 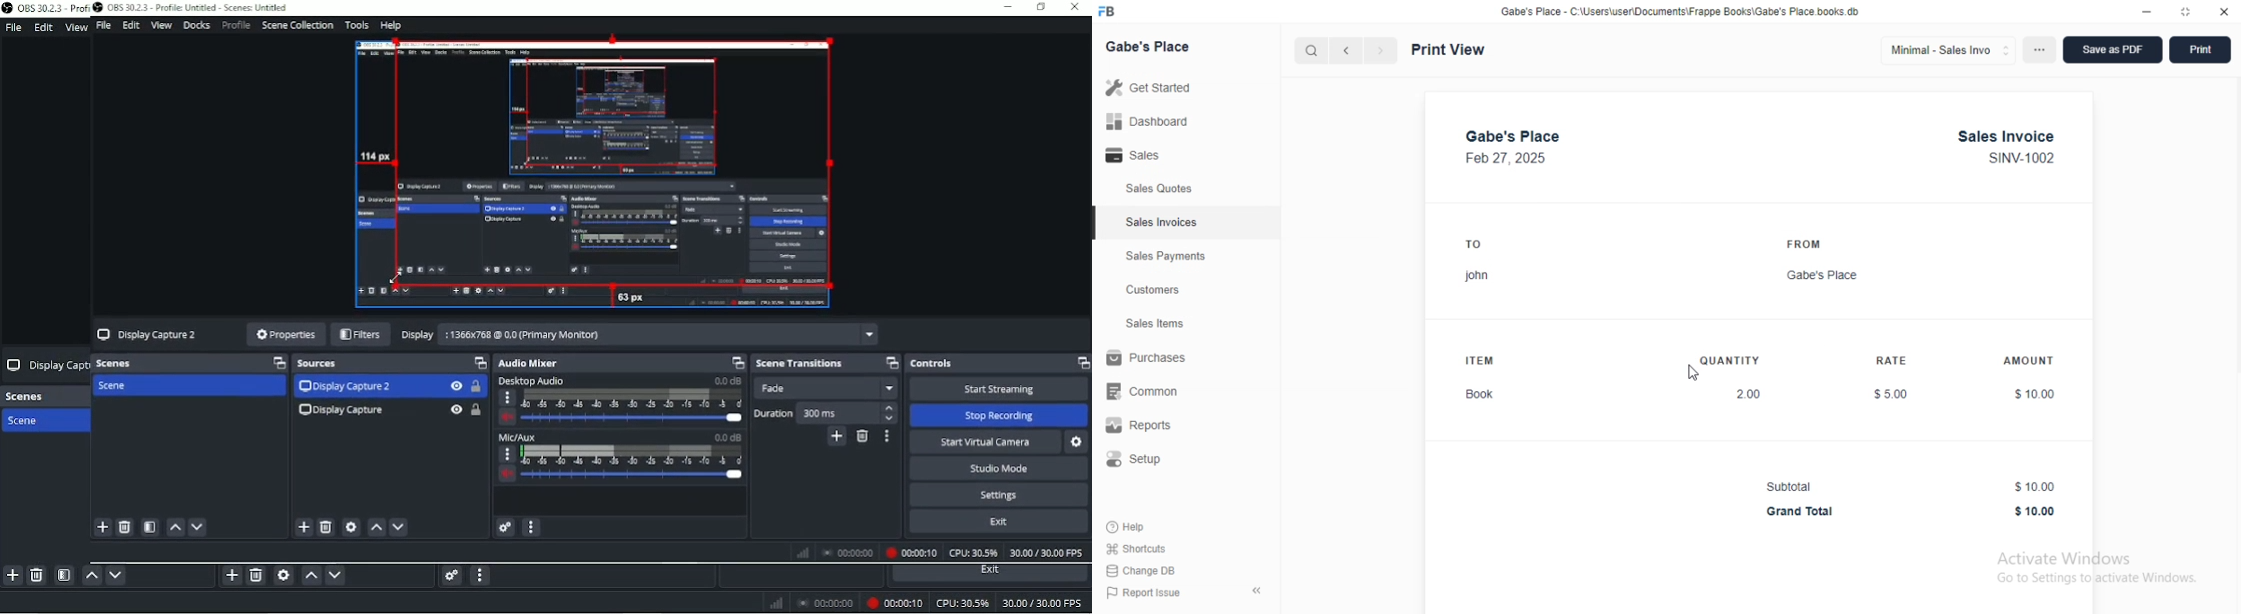 What do you see at coordinates (1138, 425) in the screenshot?
I see `reports` at bounding box center [1138, 425].